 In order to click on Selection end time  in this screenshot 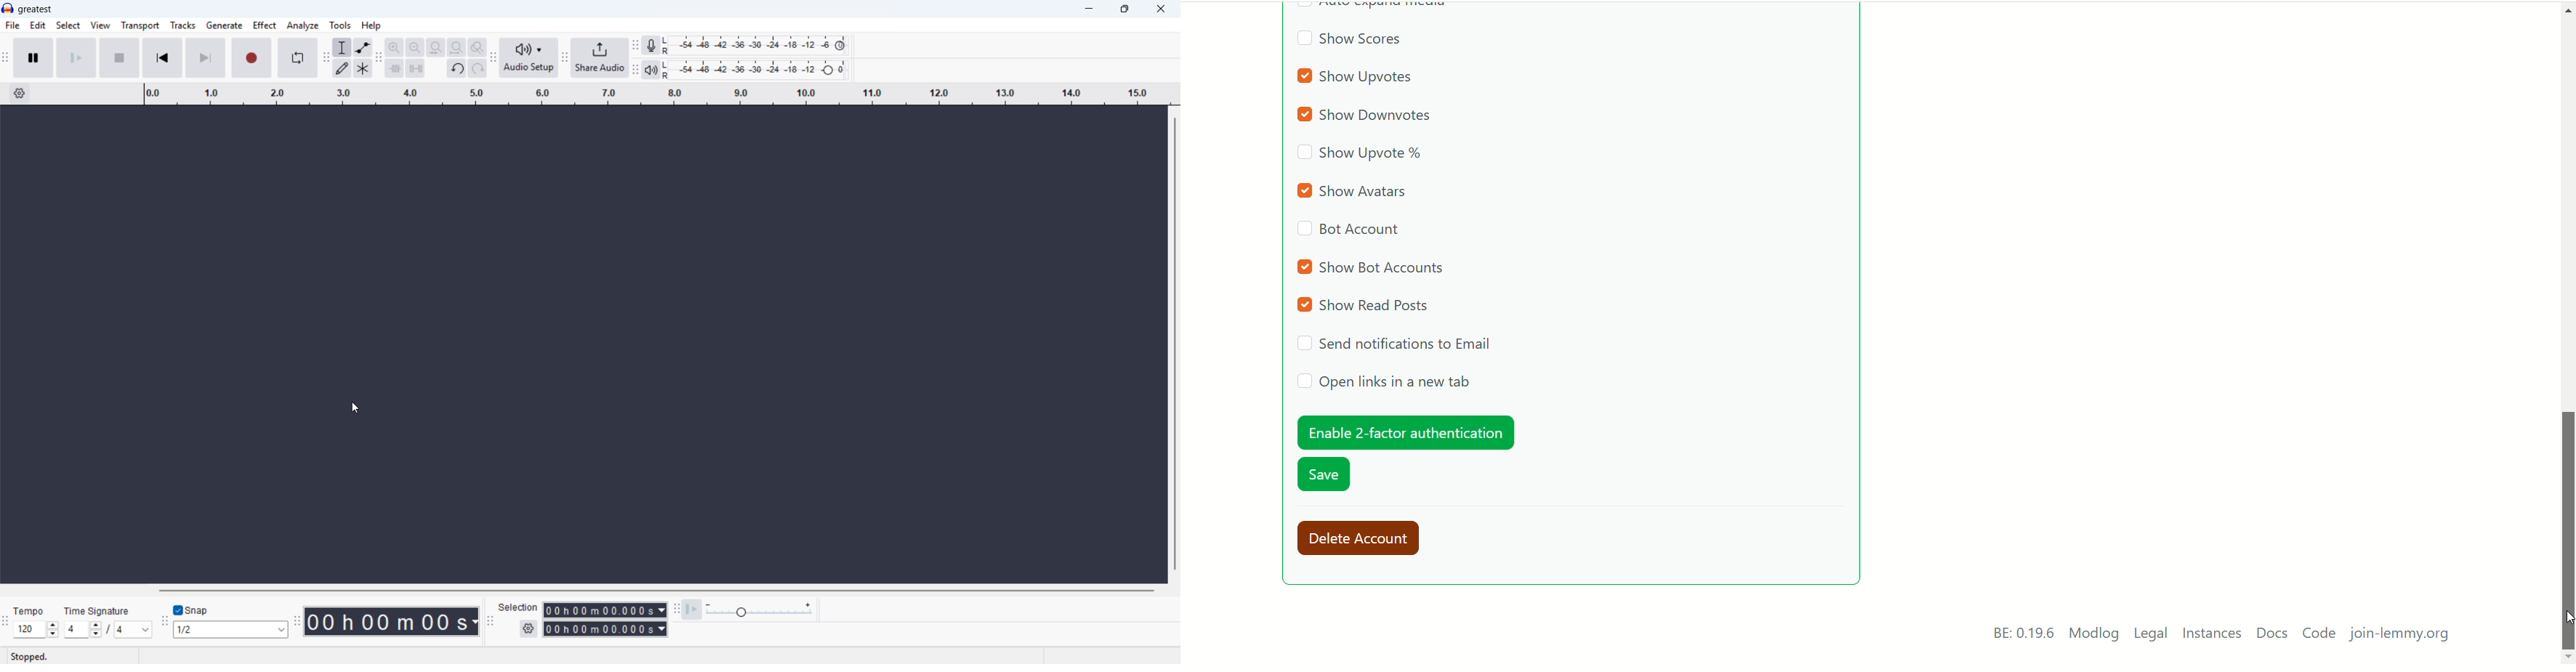, I will do `click(606, 630)`.